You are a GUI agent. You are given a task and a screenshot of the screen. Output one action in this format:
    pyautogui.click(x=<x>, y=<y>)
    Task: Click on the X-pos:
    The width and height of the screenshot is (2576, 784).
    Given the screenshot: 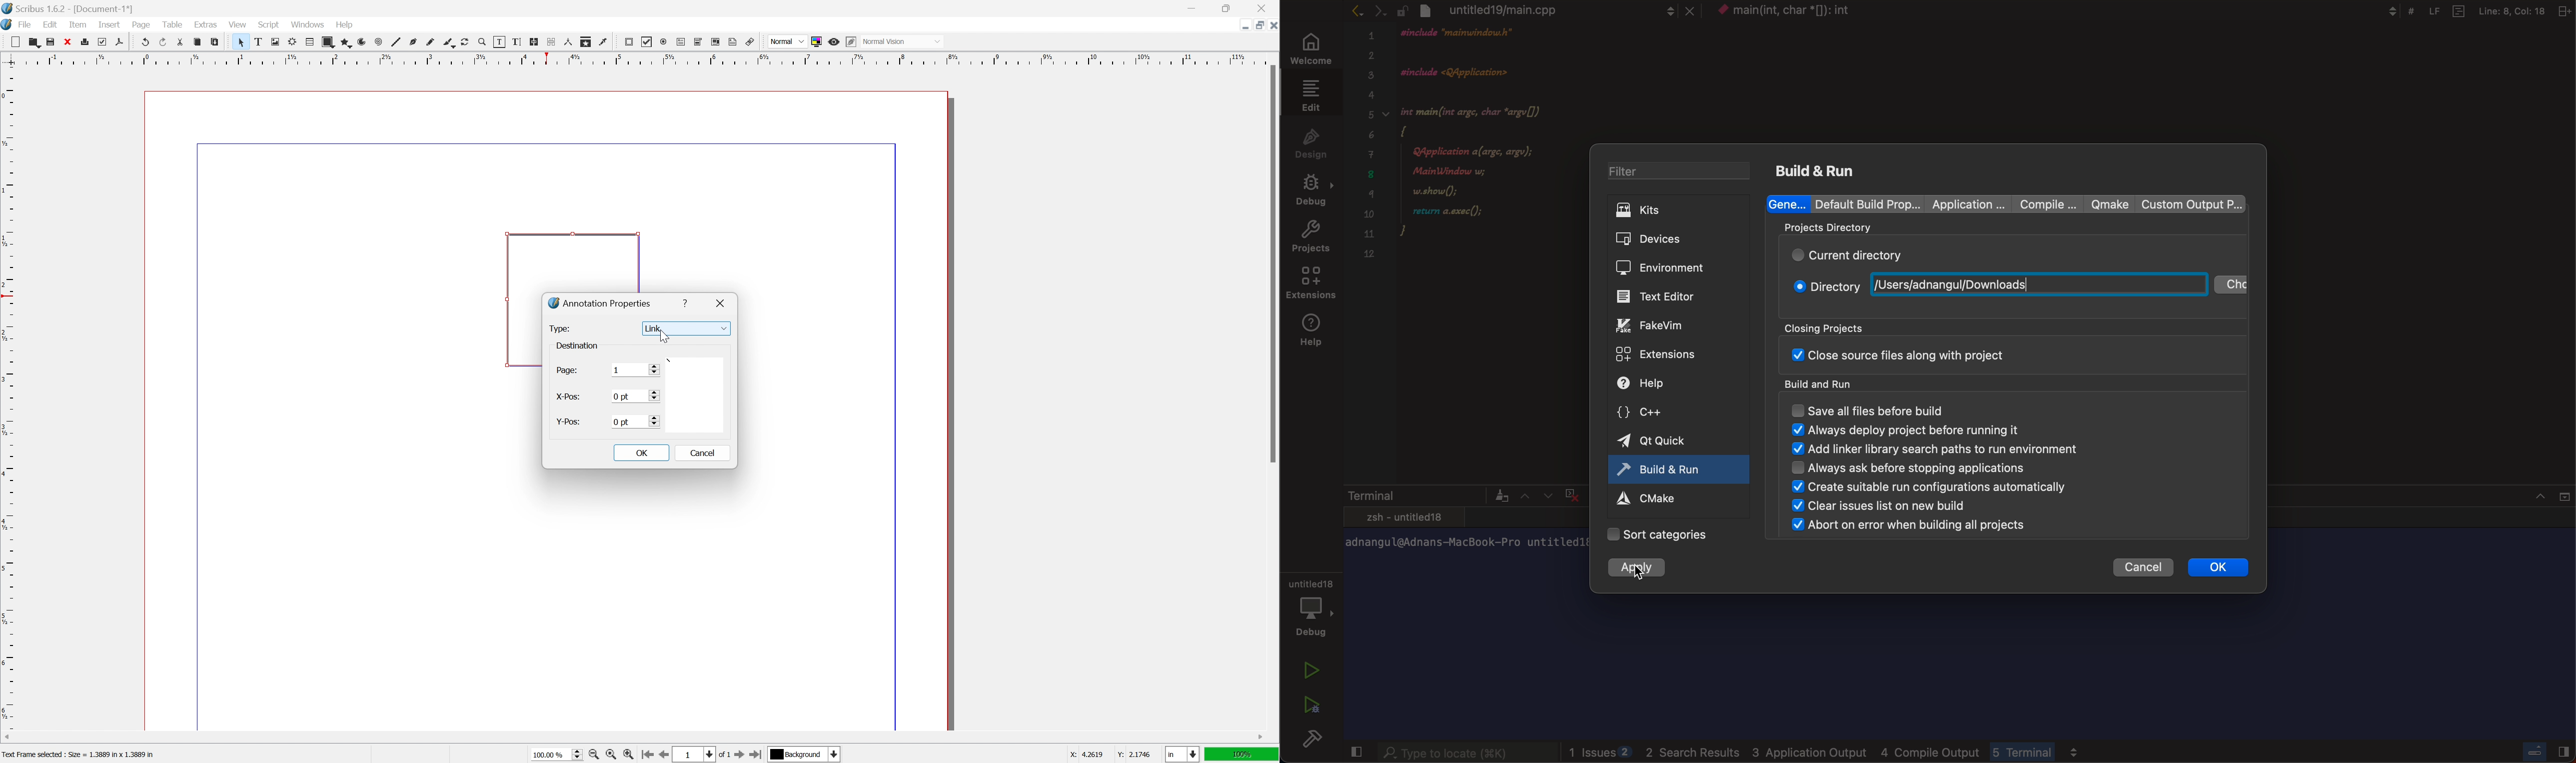 What is the action you would take?
    pyautogui.click(x=569, y=398)
    